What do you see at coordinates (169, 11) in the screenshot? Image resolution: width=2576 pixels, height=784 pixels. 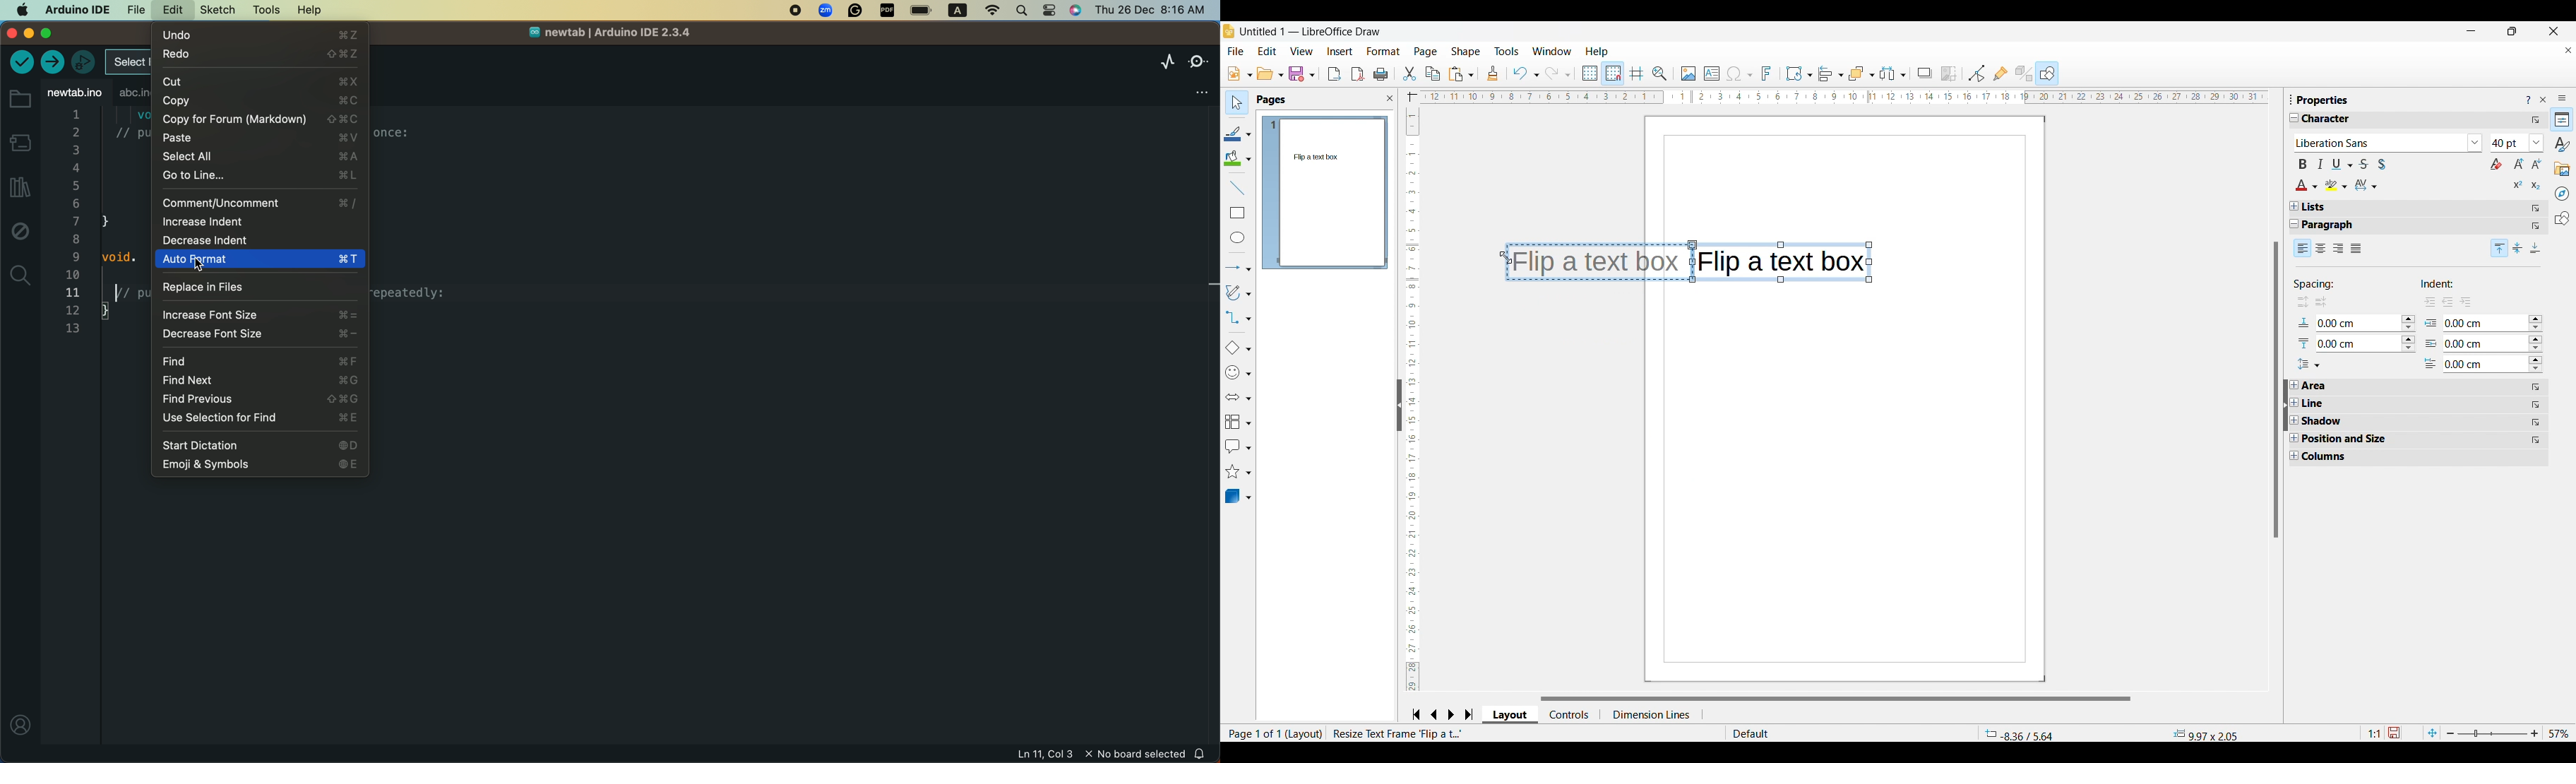 I see `edit` at bounding box center [169, 11].